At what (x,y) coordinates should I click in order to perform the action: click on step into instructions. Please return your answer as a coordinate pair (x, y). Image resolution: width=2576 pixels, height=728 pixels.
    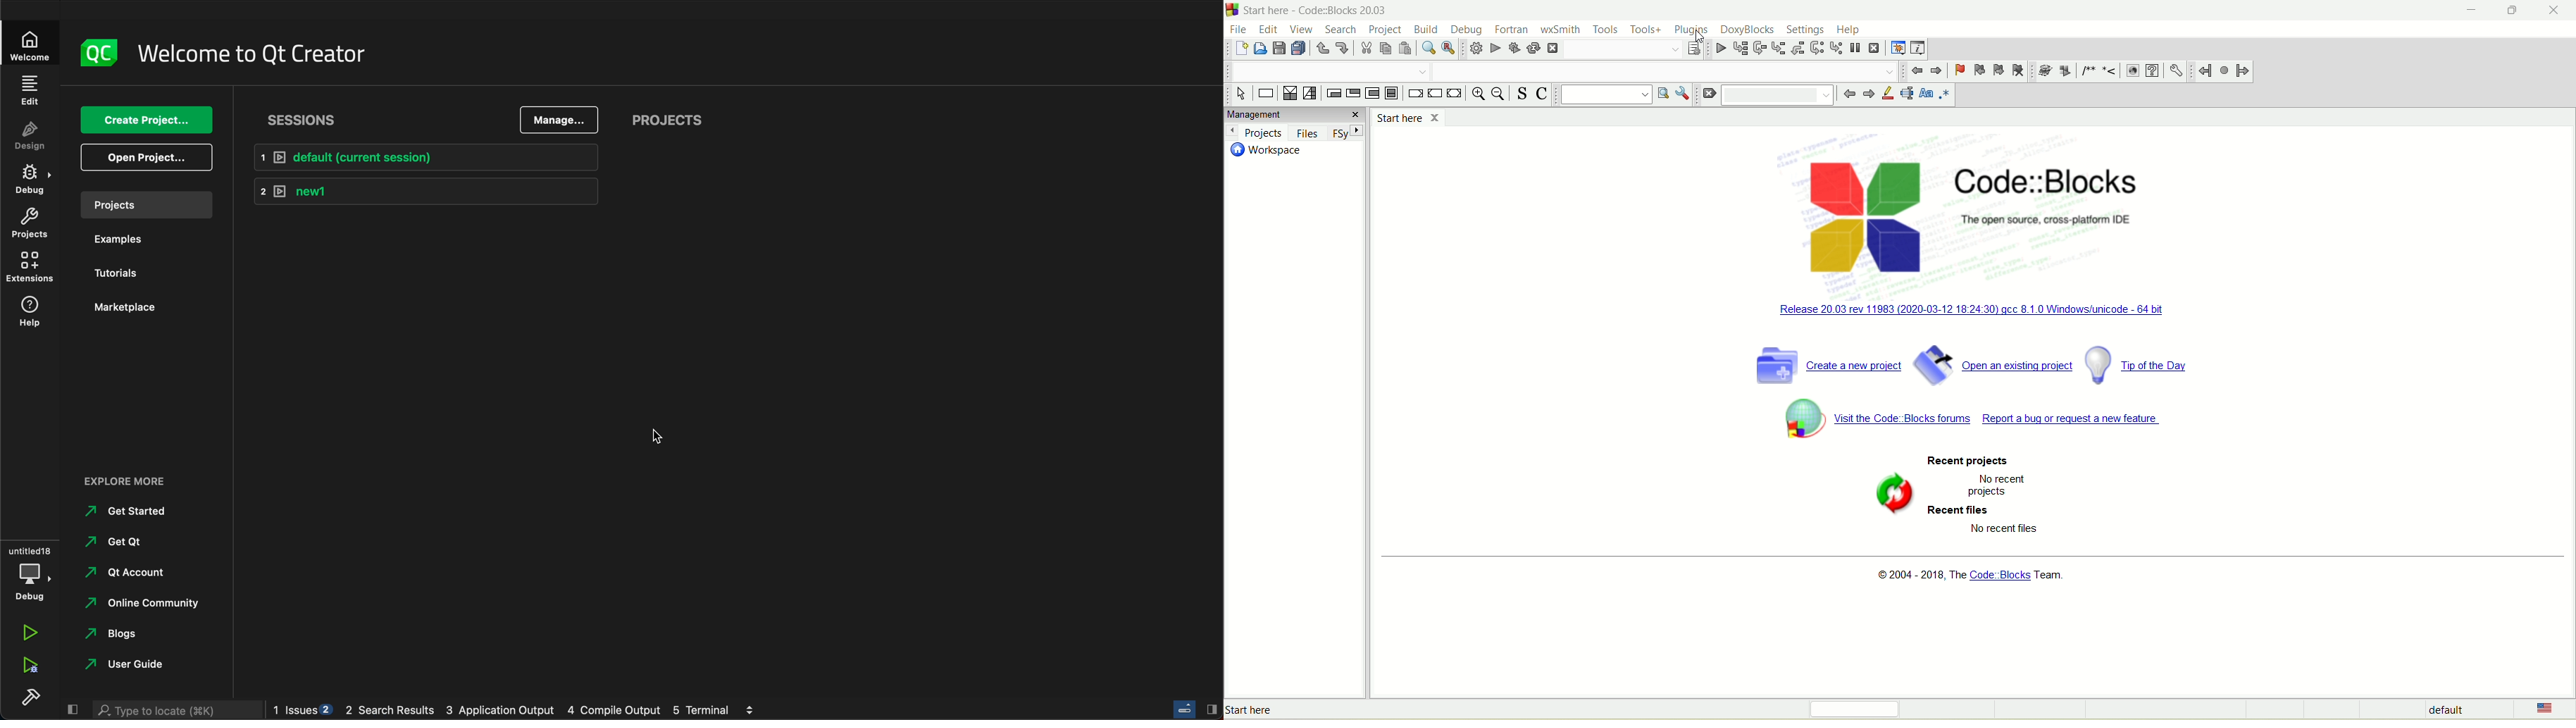
    Looking at the image, I should click on (1836, 48).